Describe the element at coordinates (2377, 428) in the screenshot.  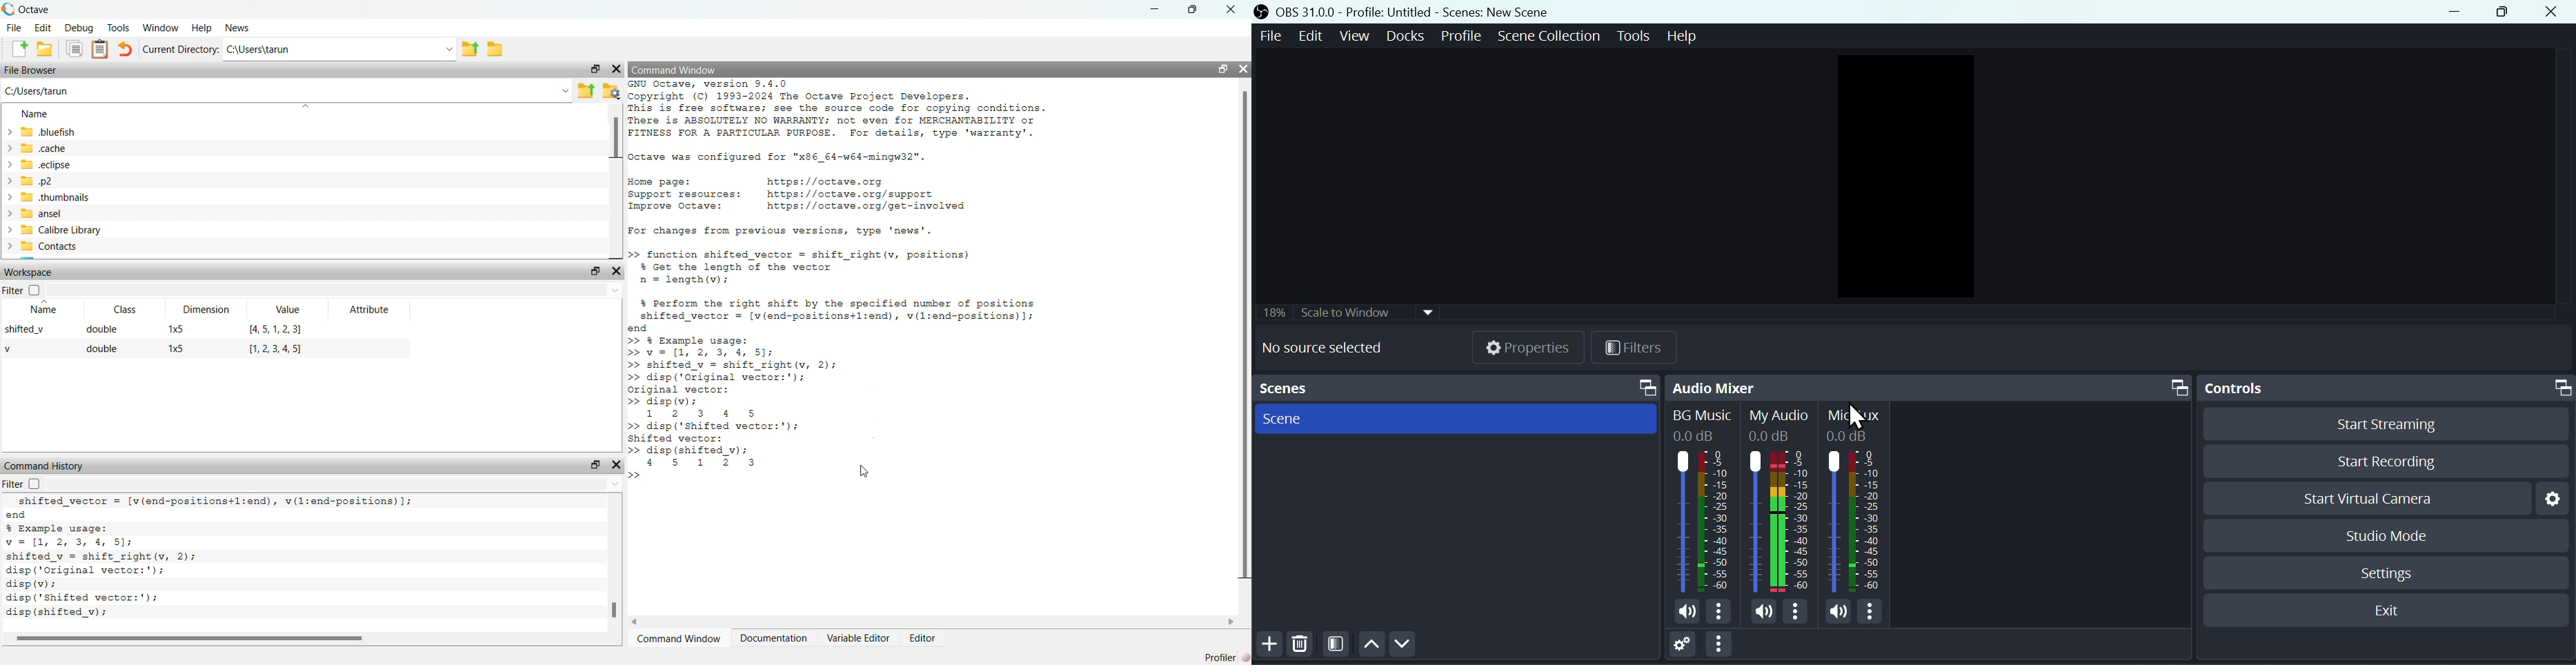
I see `Start streaming` at that location.